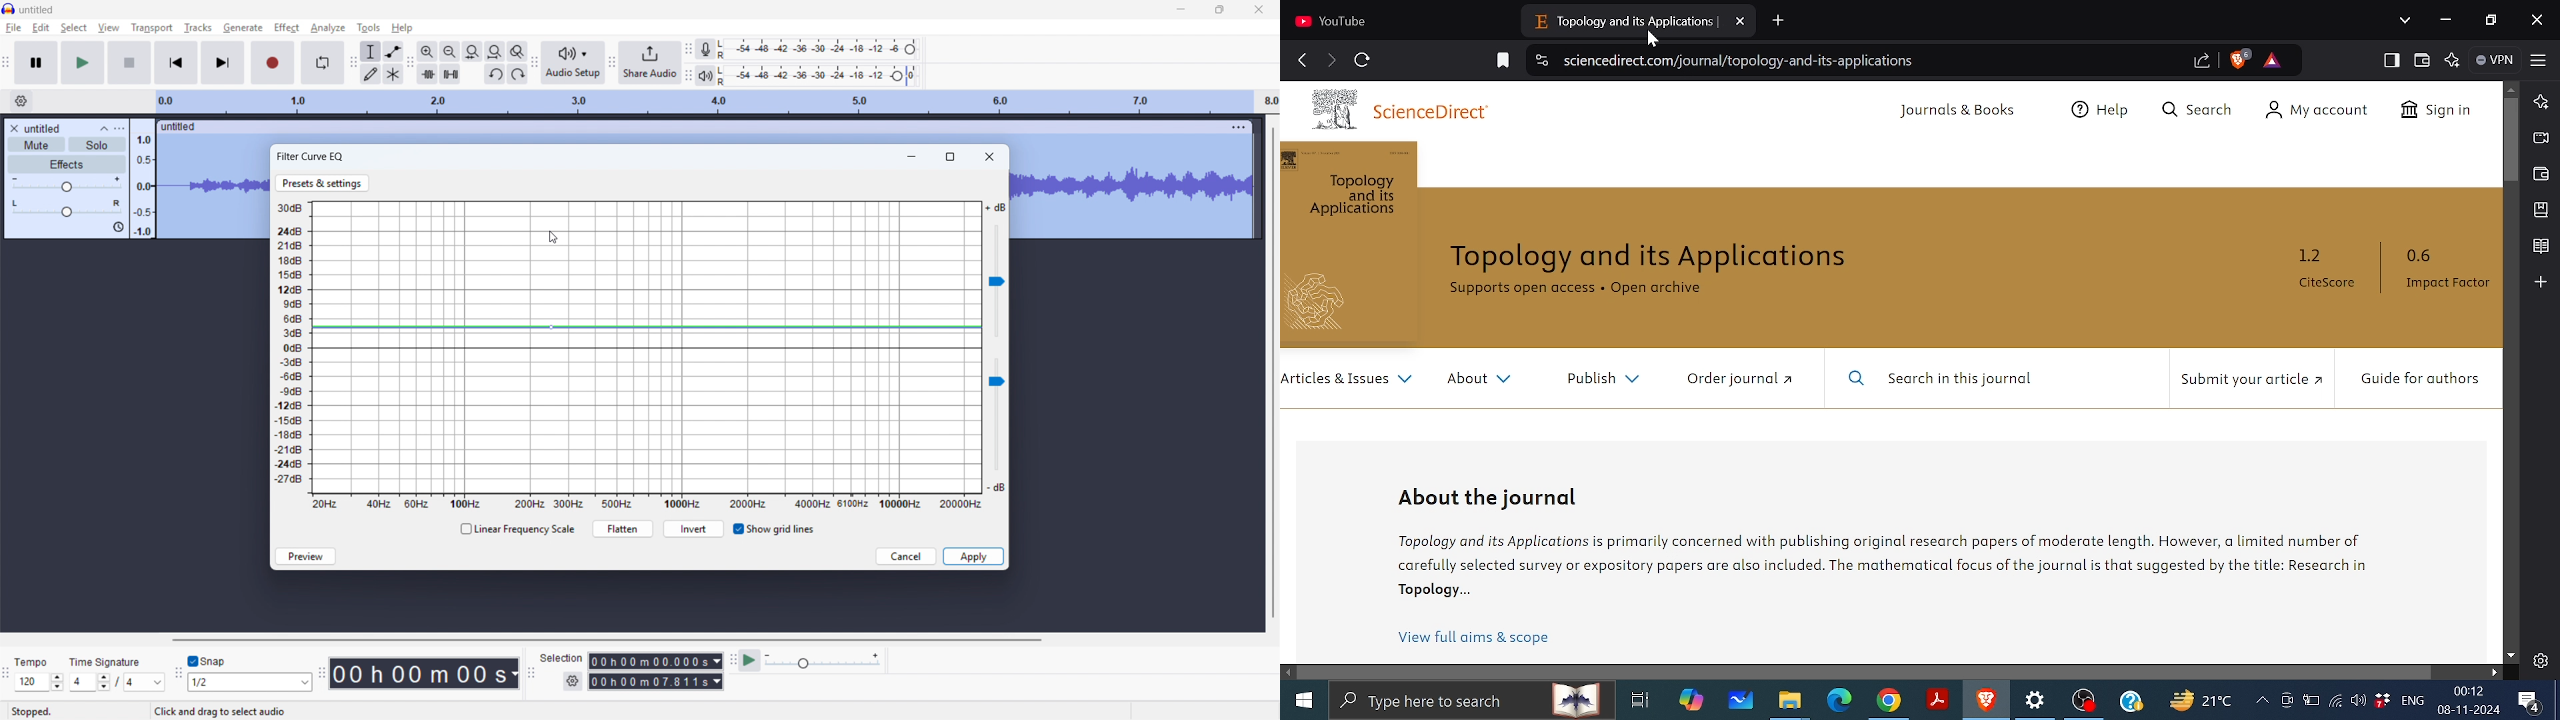  I want to click on cursor, so click(553, 237).